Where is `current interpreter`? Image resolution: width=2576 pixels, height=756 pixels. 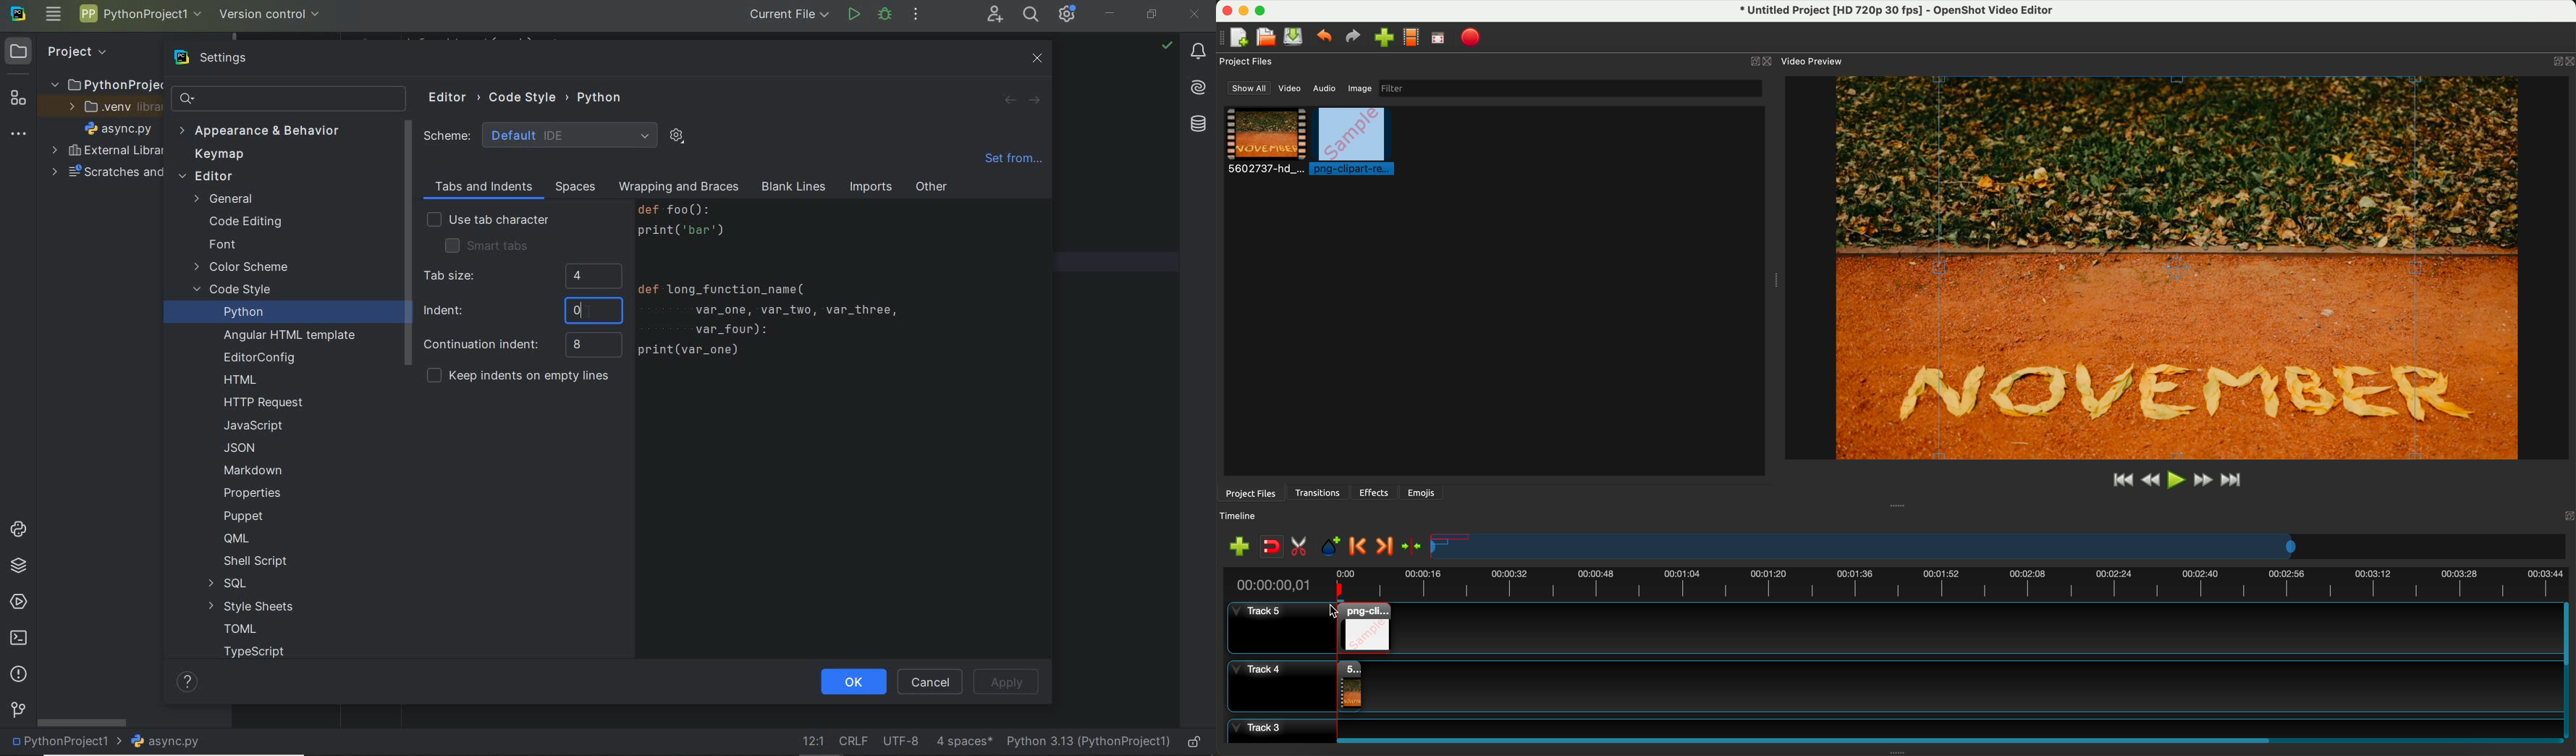
current interpreter is located at coordinates (1088, 742).